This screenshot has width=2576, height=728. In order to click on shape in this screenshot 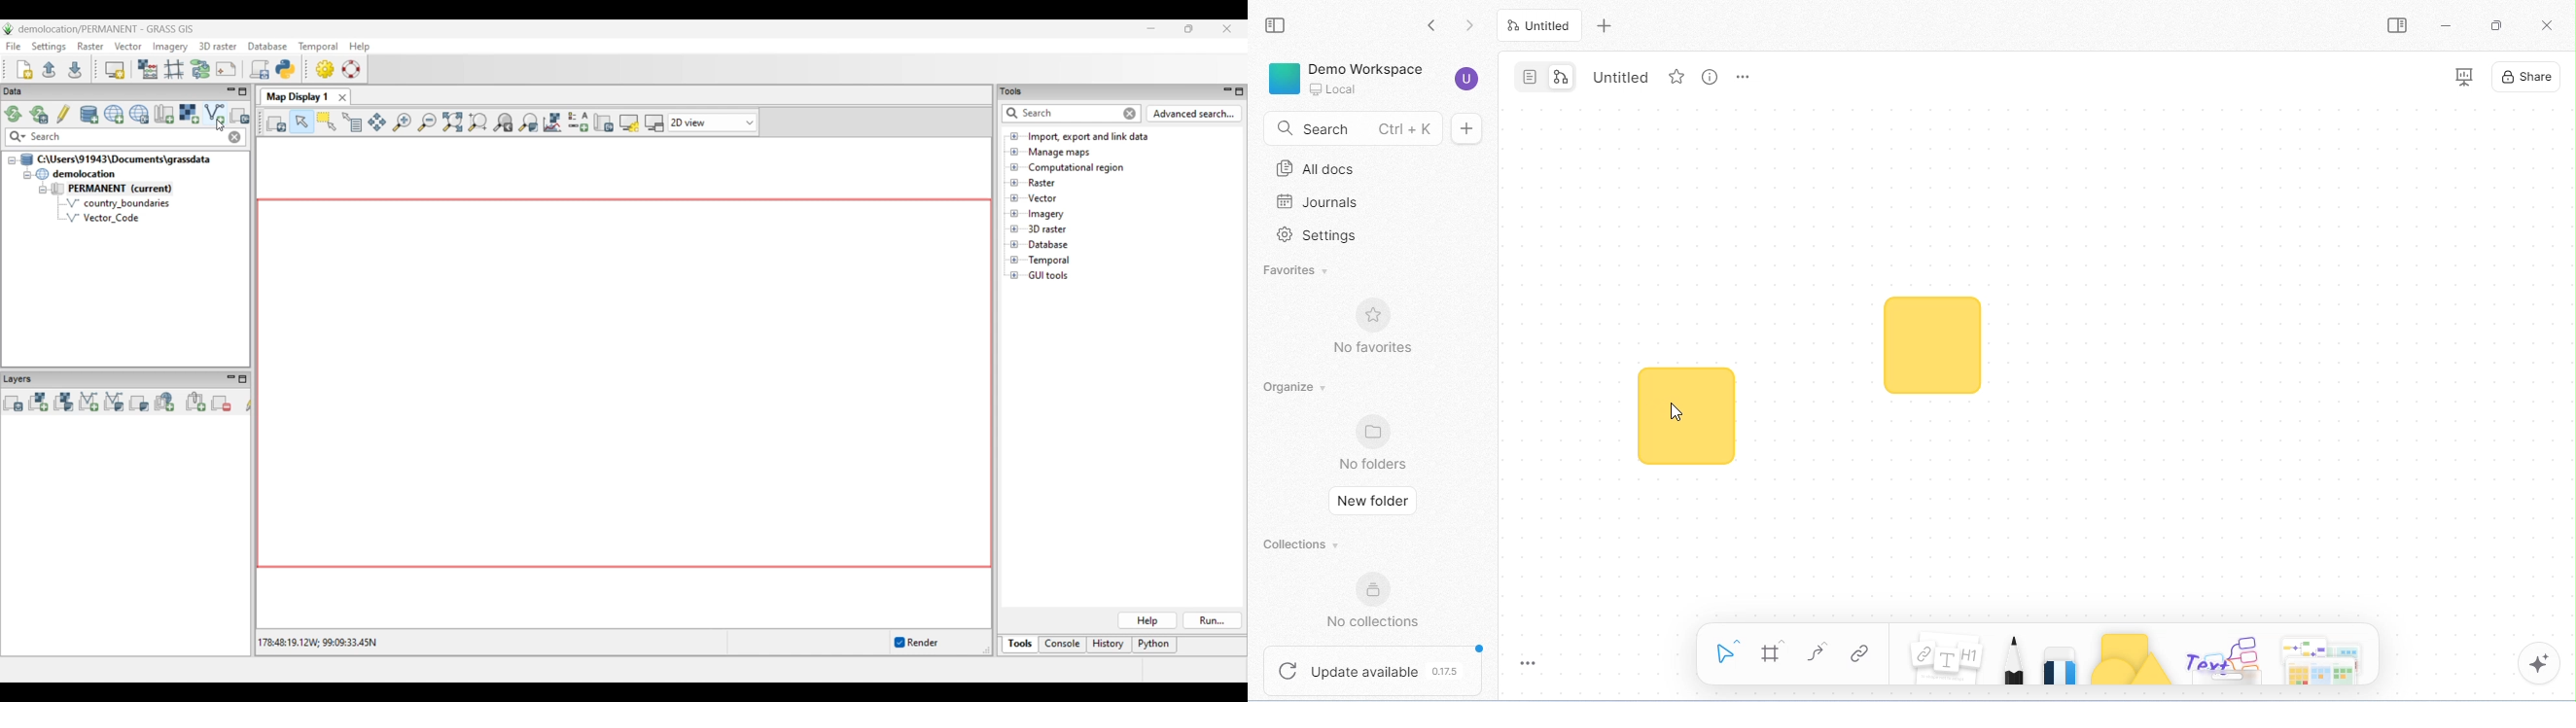, I will do `click(1687, 415)`.